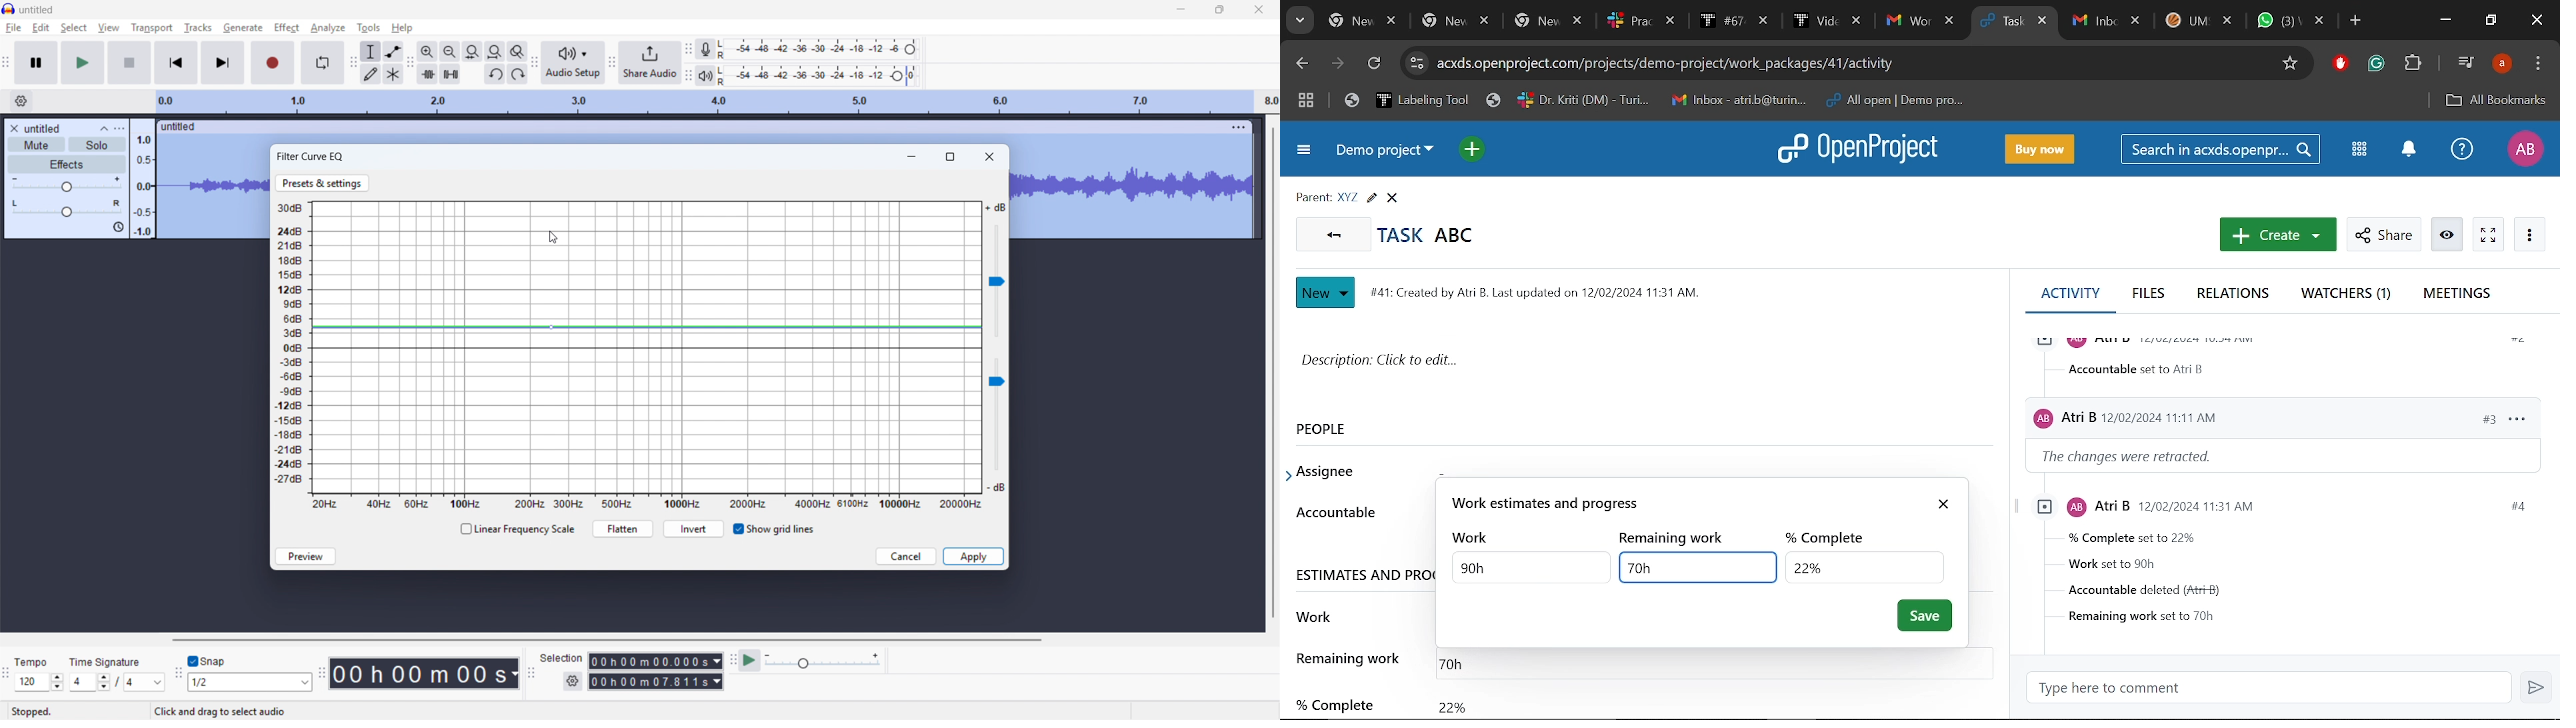  Describe the element at coordinates (2150, 295) in the screenshot. I see `Files` at that location.